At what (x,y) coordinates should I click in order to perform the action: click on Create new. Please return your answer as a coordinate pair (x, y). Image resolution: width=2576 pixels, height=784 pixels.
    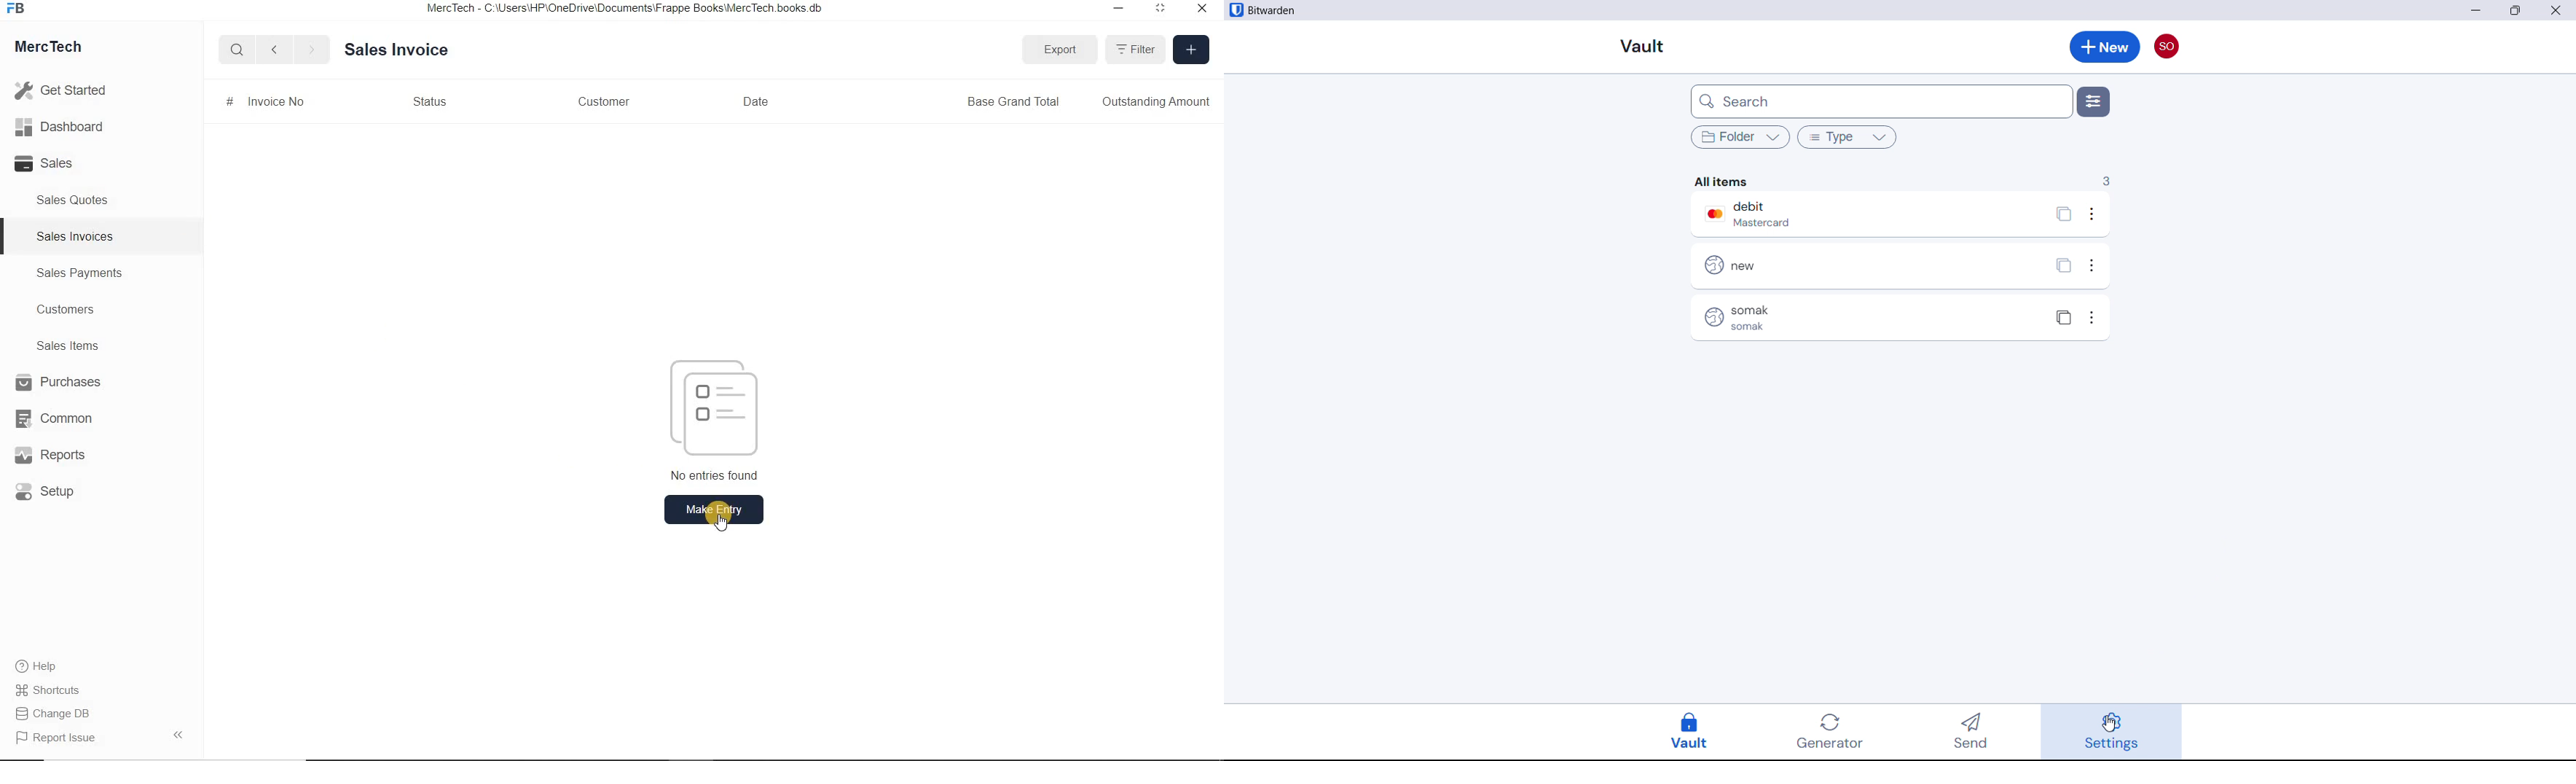
    Looking at the image, I should click on (1192, 50).